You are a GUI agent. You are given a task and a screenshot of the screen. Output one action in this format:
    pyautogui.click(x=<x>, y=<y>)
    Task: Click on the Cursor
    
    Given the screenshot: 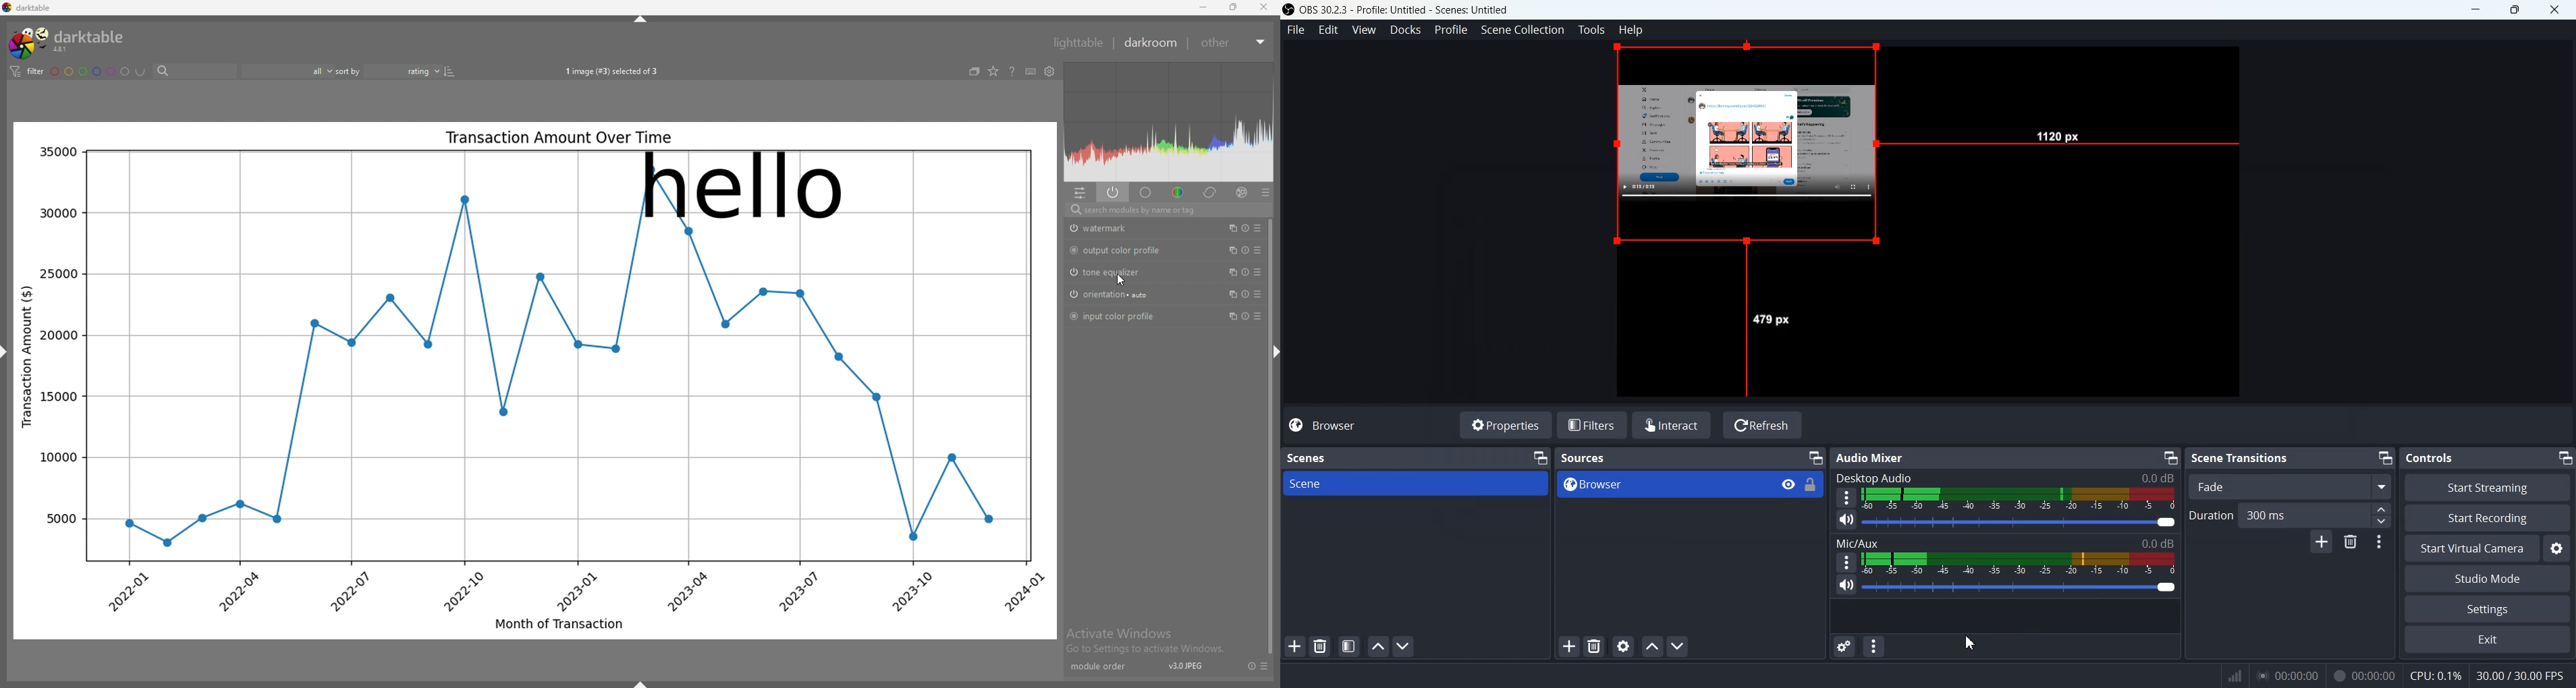 What is the action you would take?
    pyautogui.click(x=1971, y=643)
    